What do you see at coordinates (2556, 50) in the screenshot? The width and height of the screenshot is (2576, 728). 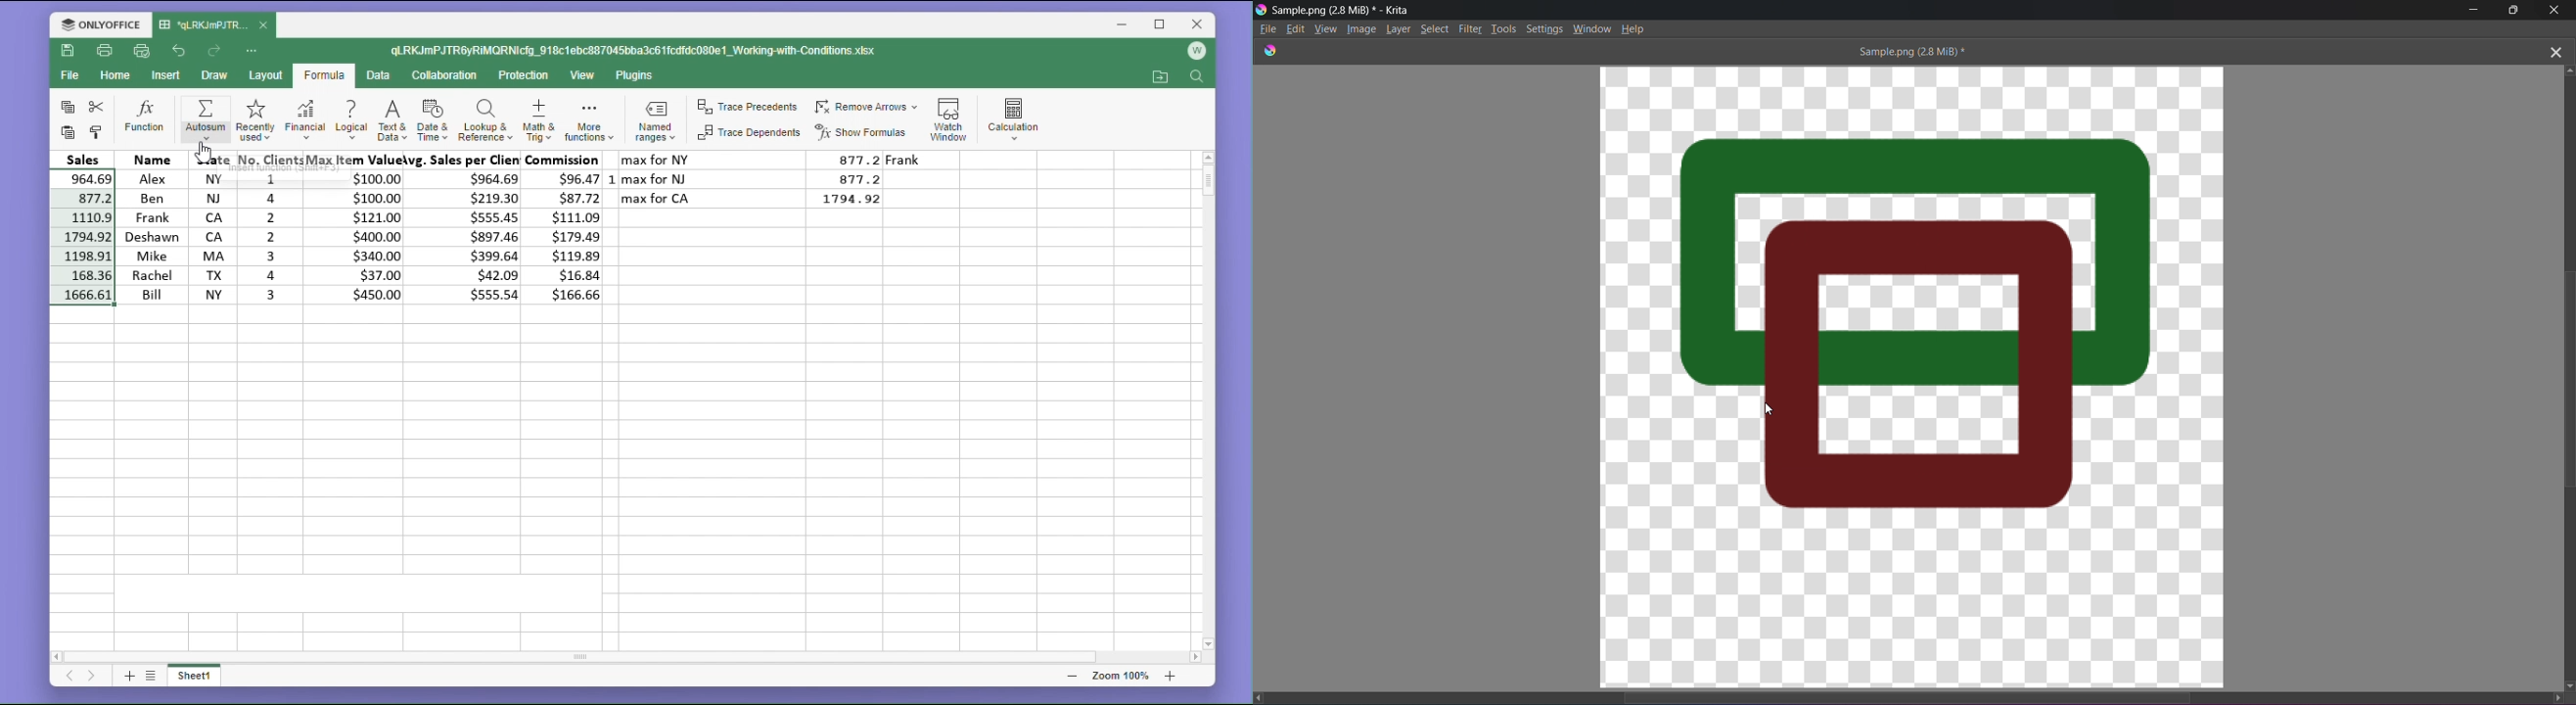 I see `Close Canvas` at bounding box center [2556, 50].